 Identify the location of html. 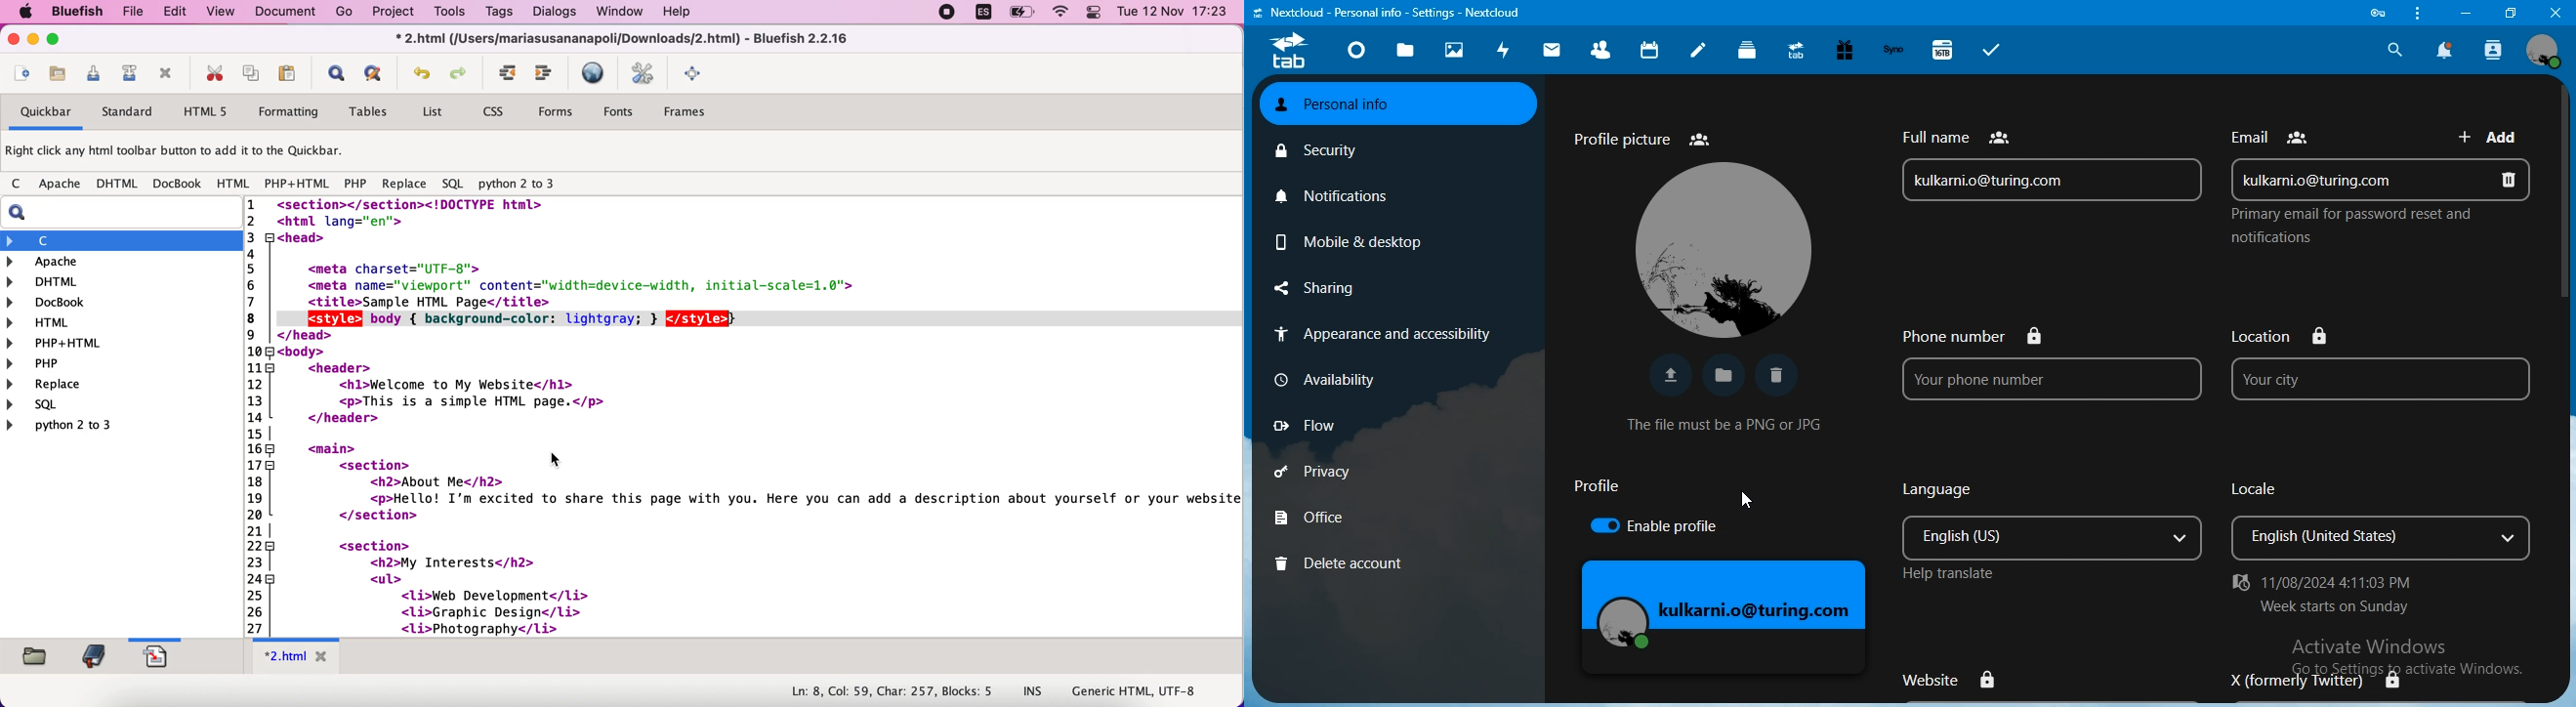
(115, 321).